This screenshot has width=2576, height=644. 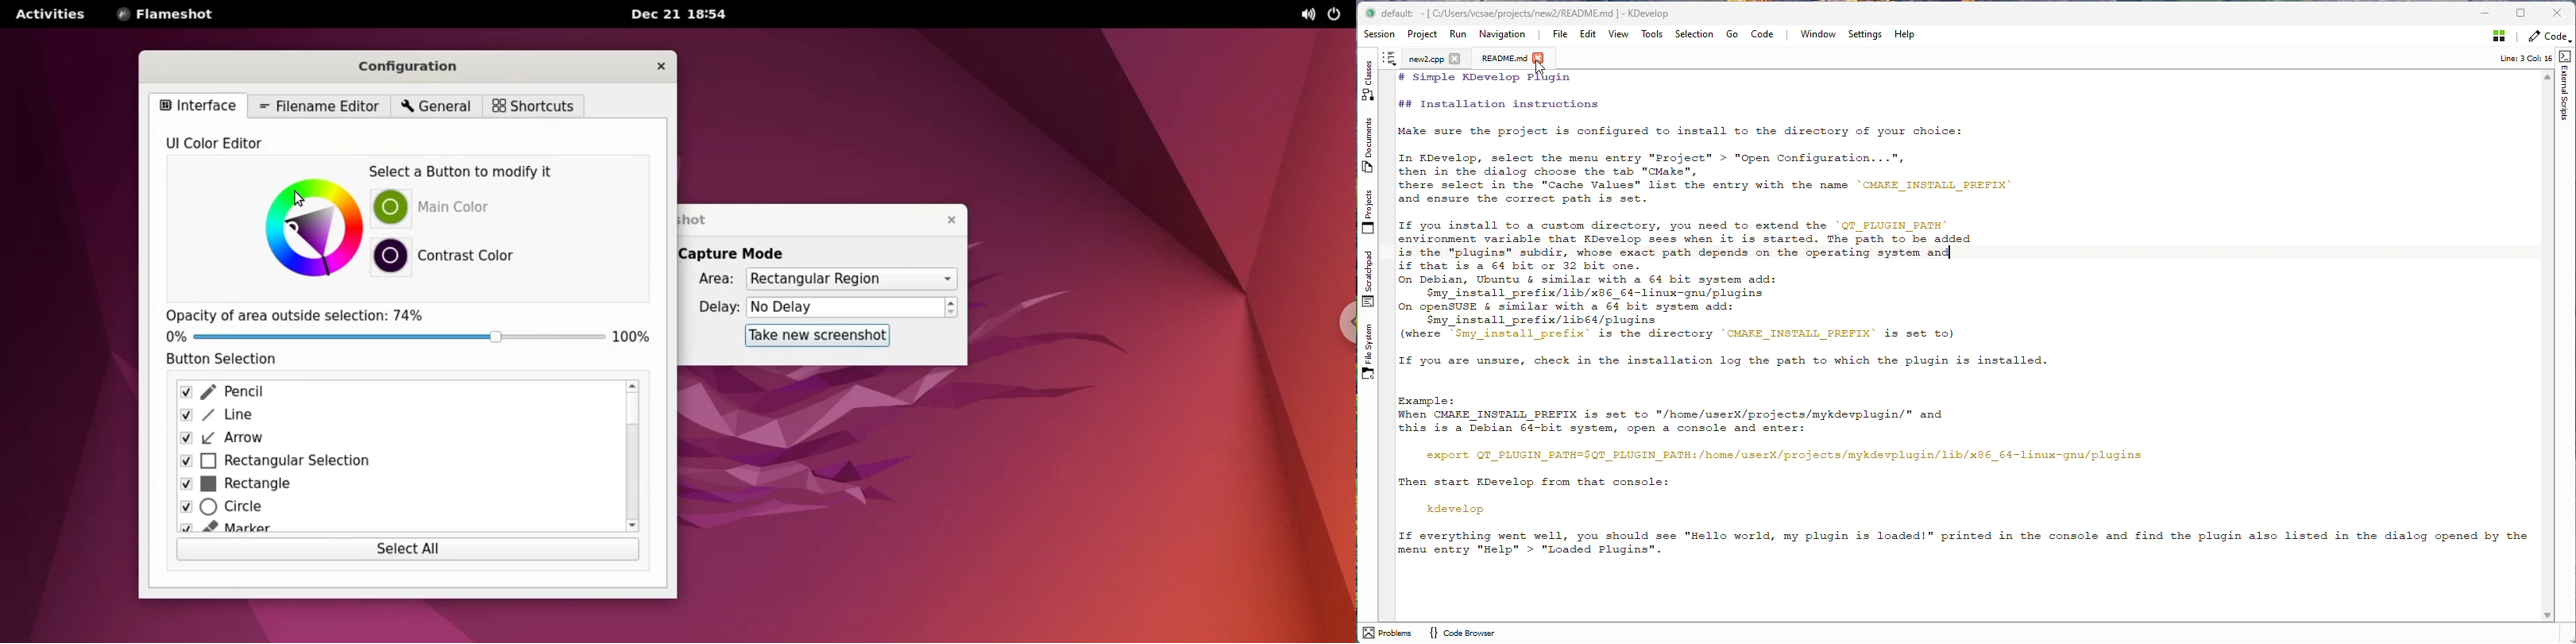 What do you see at coordinates (228, 362) in the screenshot?
I see `button selection ` at bounding box center [228, 362].